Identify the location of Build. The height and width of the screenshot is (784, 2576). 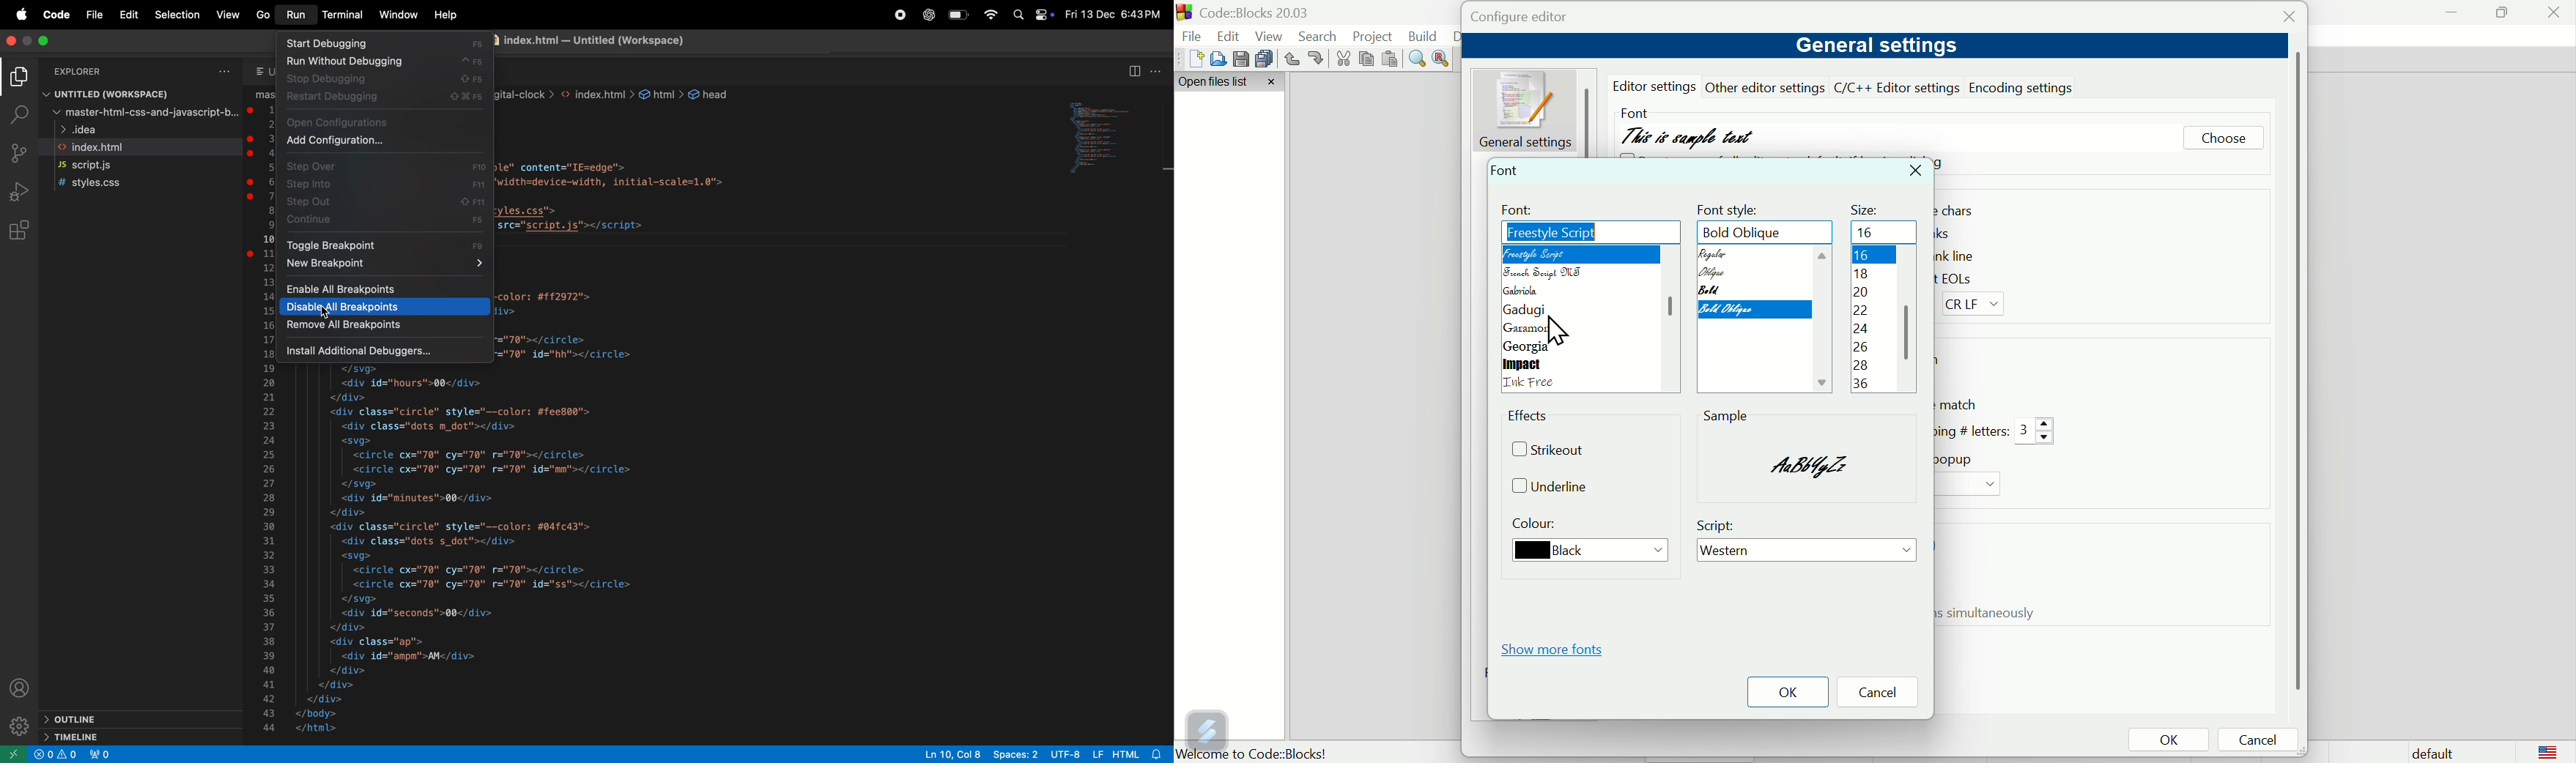
(1424, 36).